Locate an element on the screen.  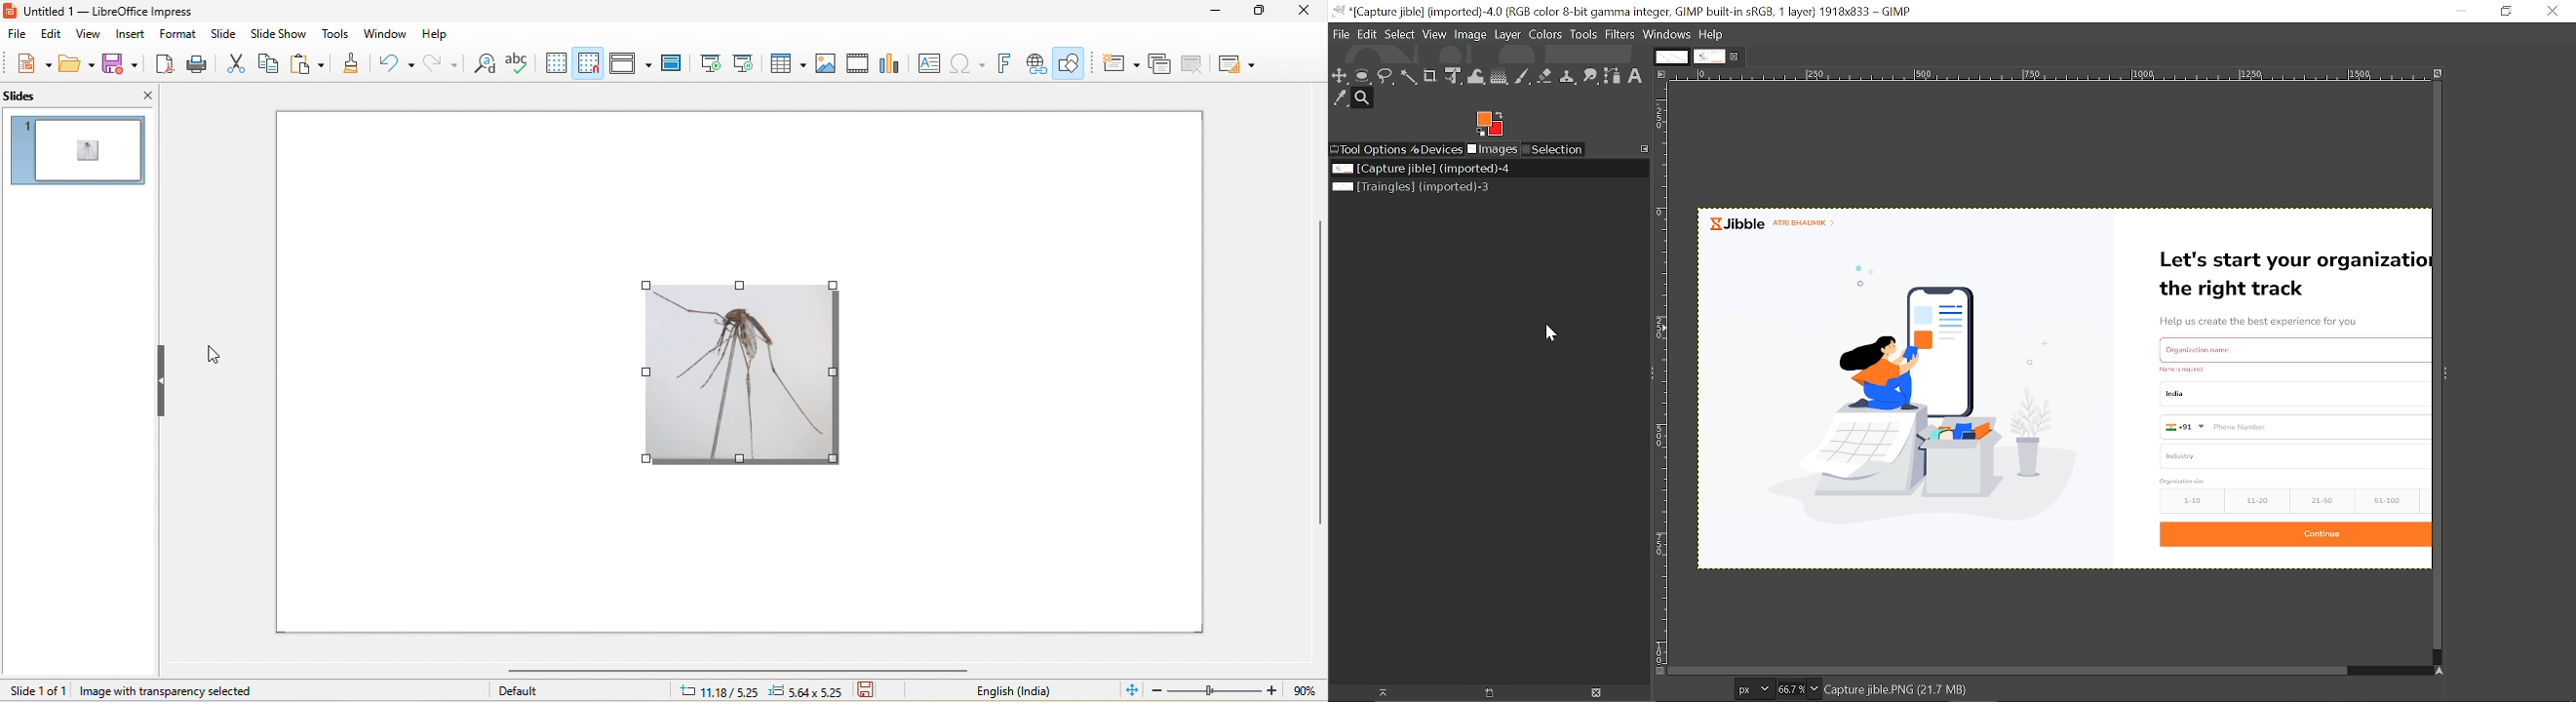
new is located at coordinates (34, 64).